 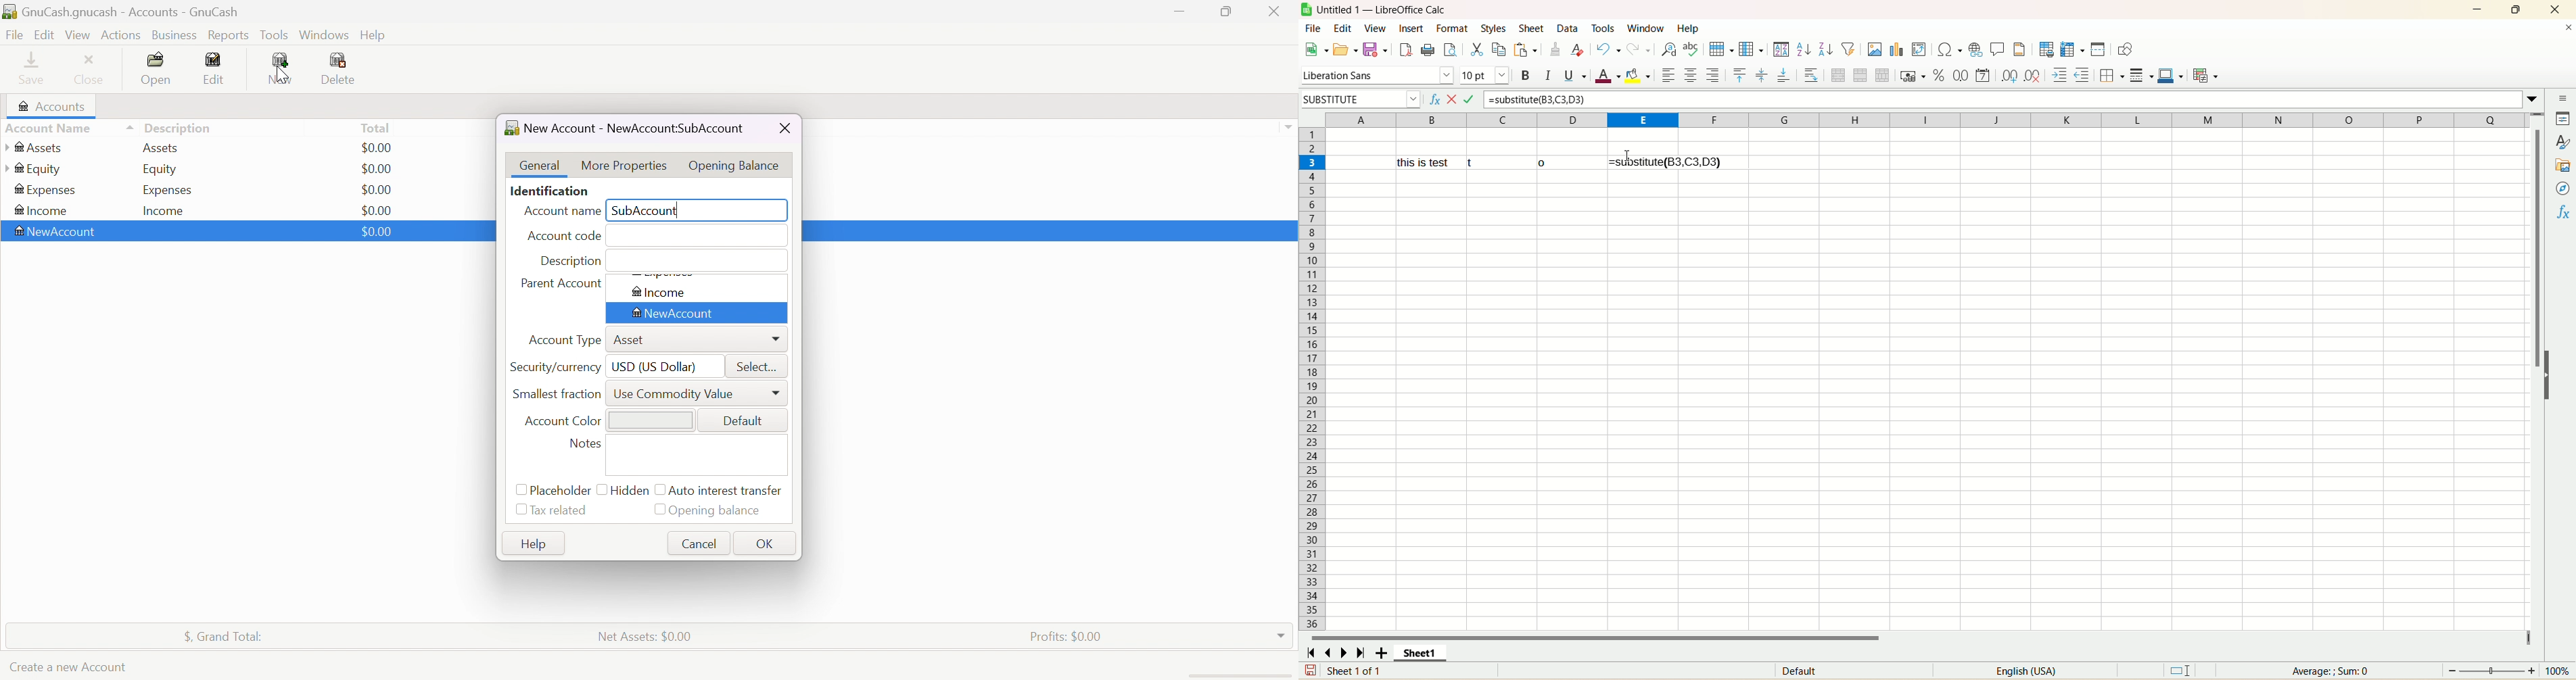 I want to click on Expenses, so click(x=168, y=191).